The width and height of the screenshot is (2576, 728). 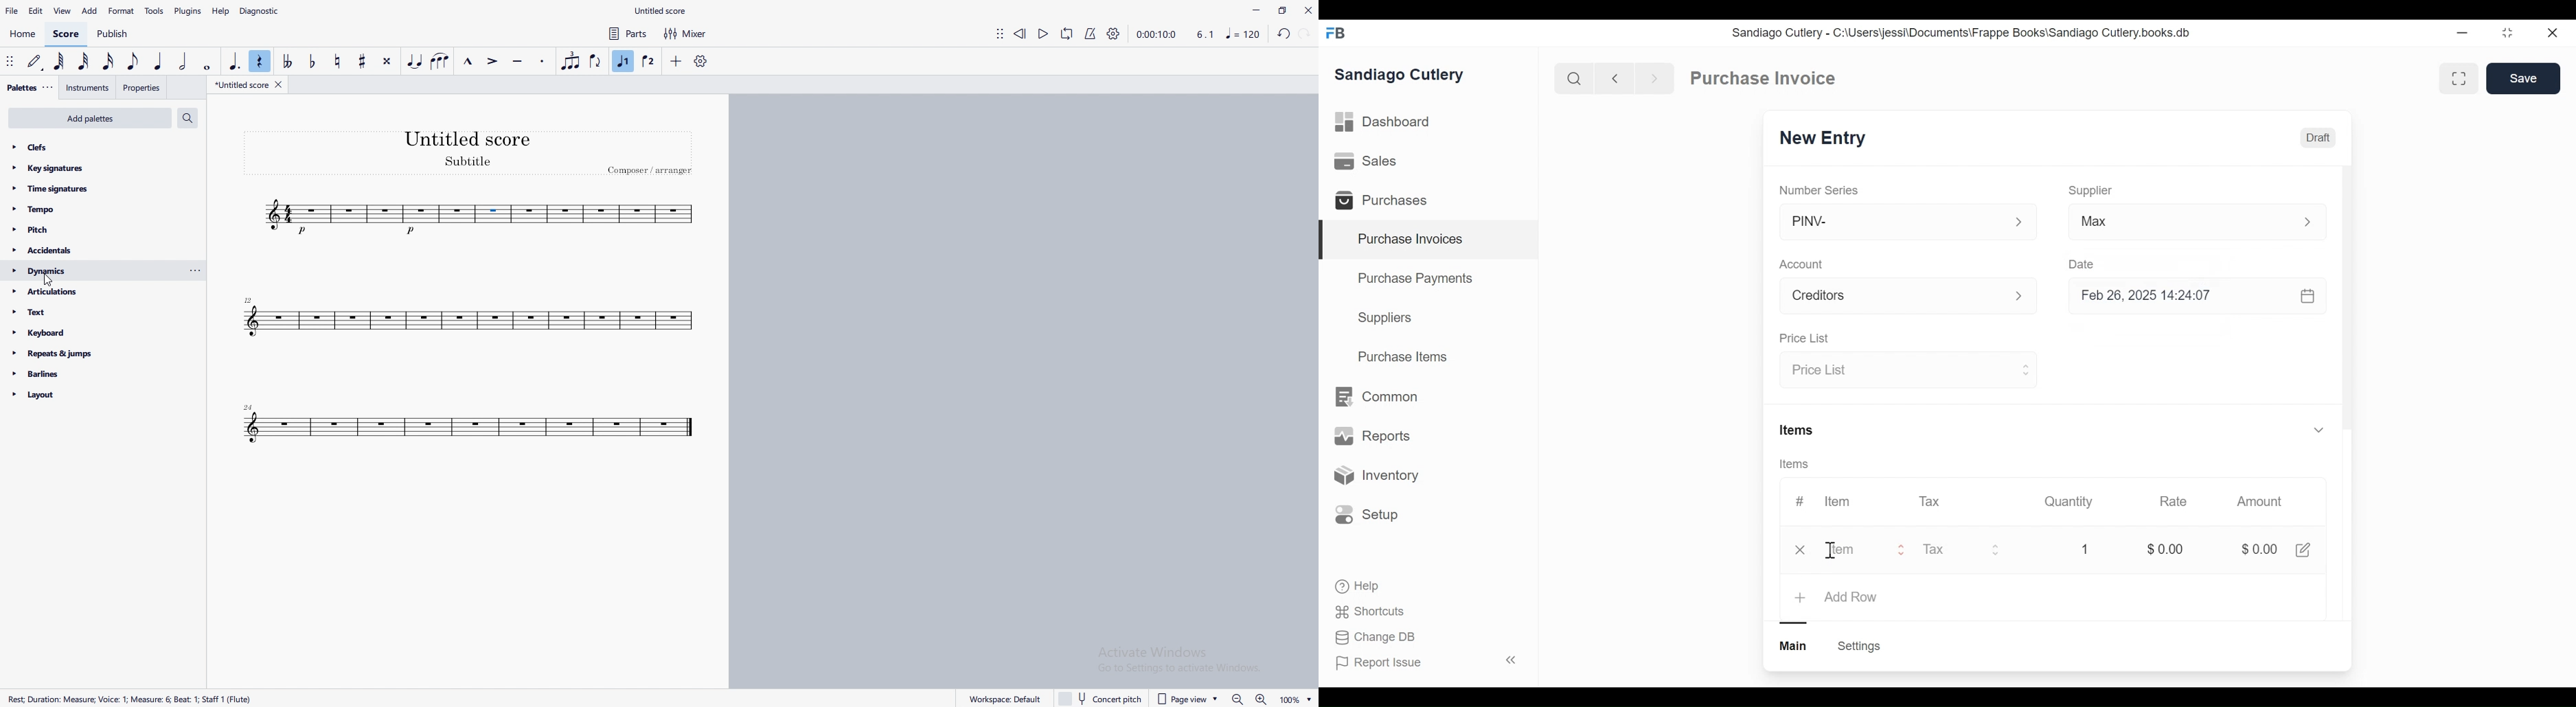 I want to click on Frappe Books Desktop icon, so click(x=1340, y=34).